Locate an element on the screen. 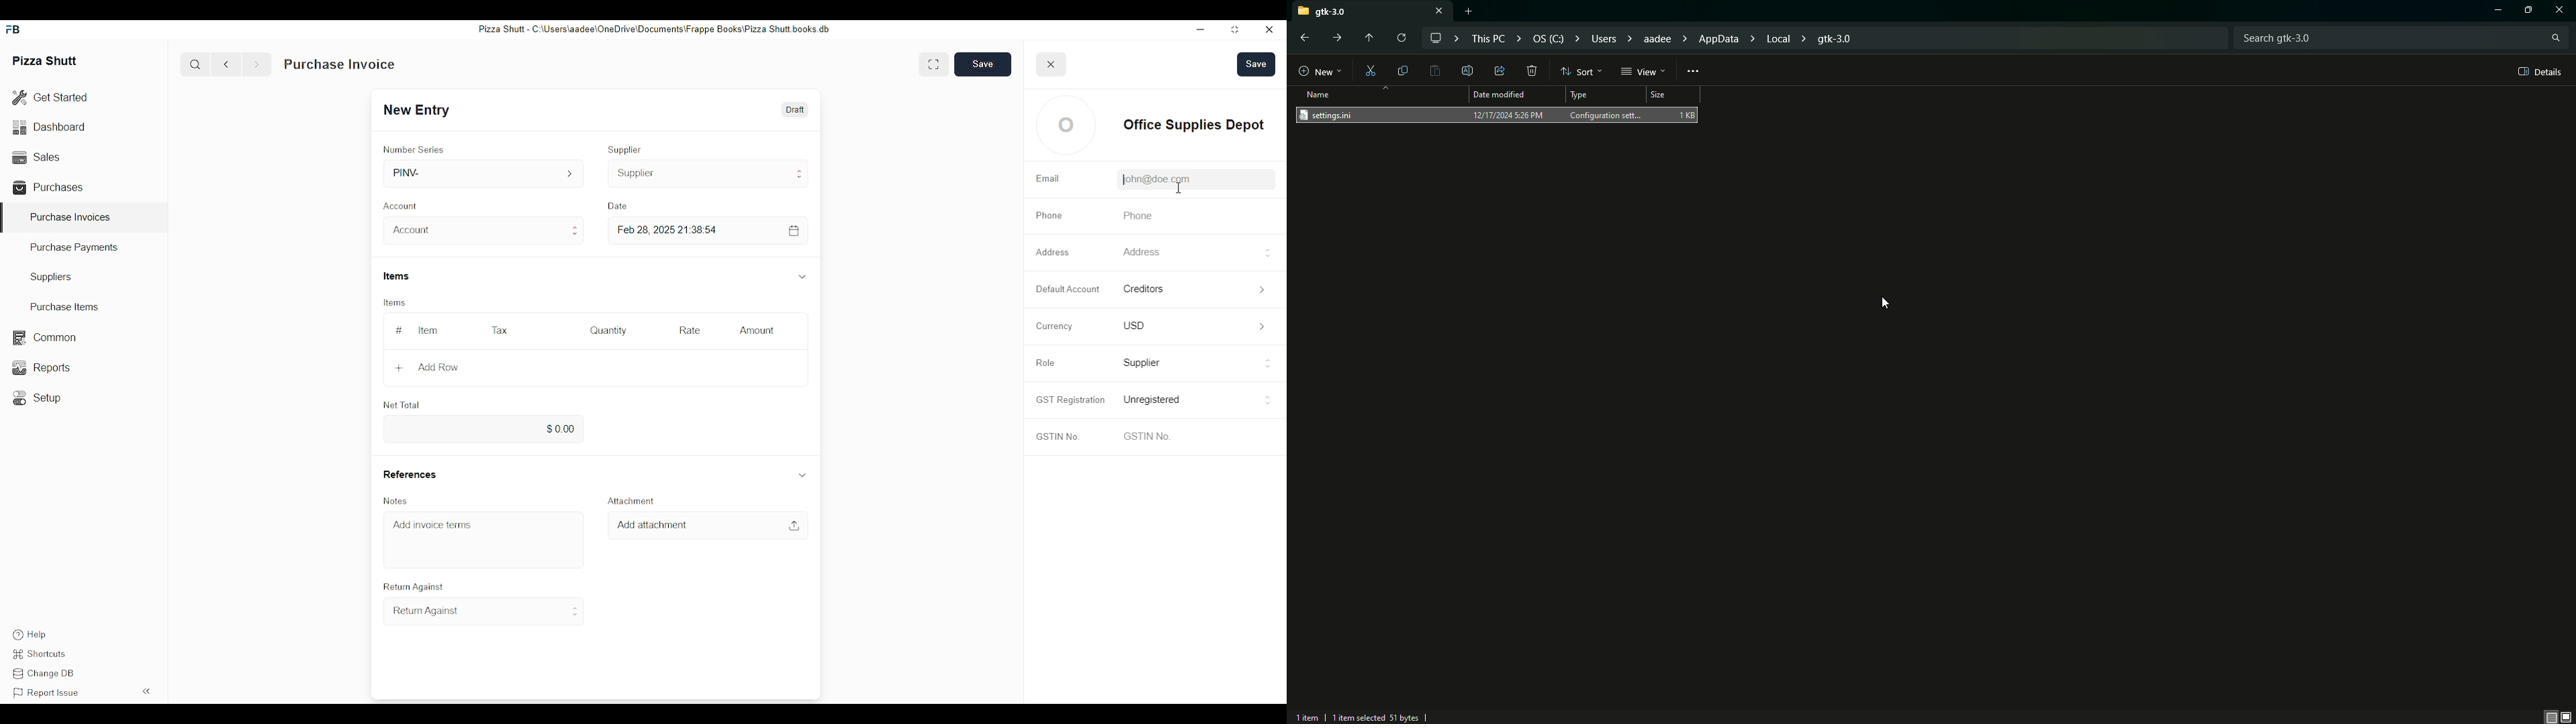  Number Series is located at coordinates (414, 149).